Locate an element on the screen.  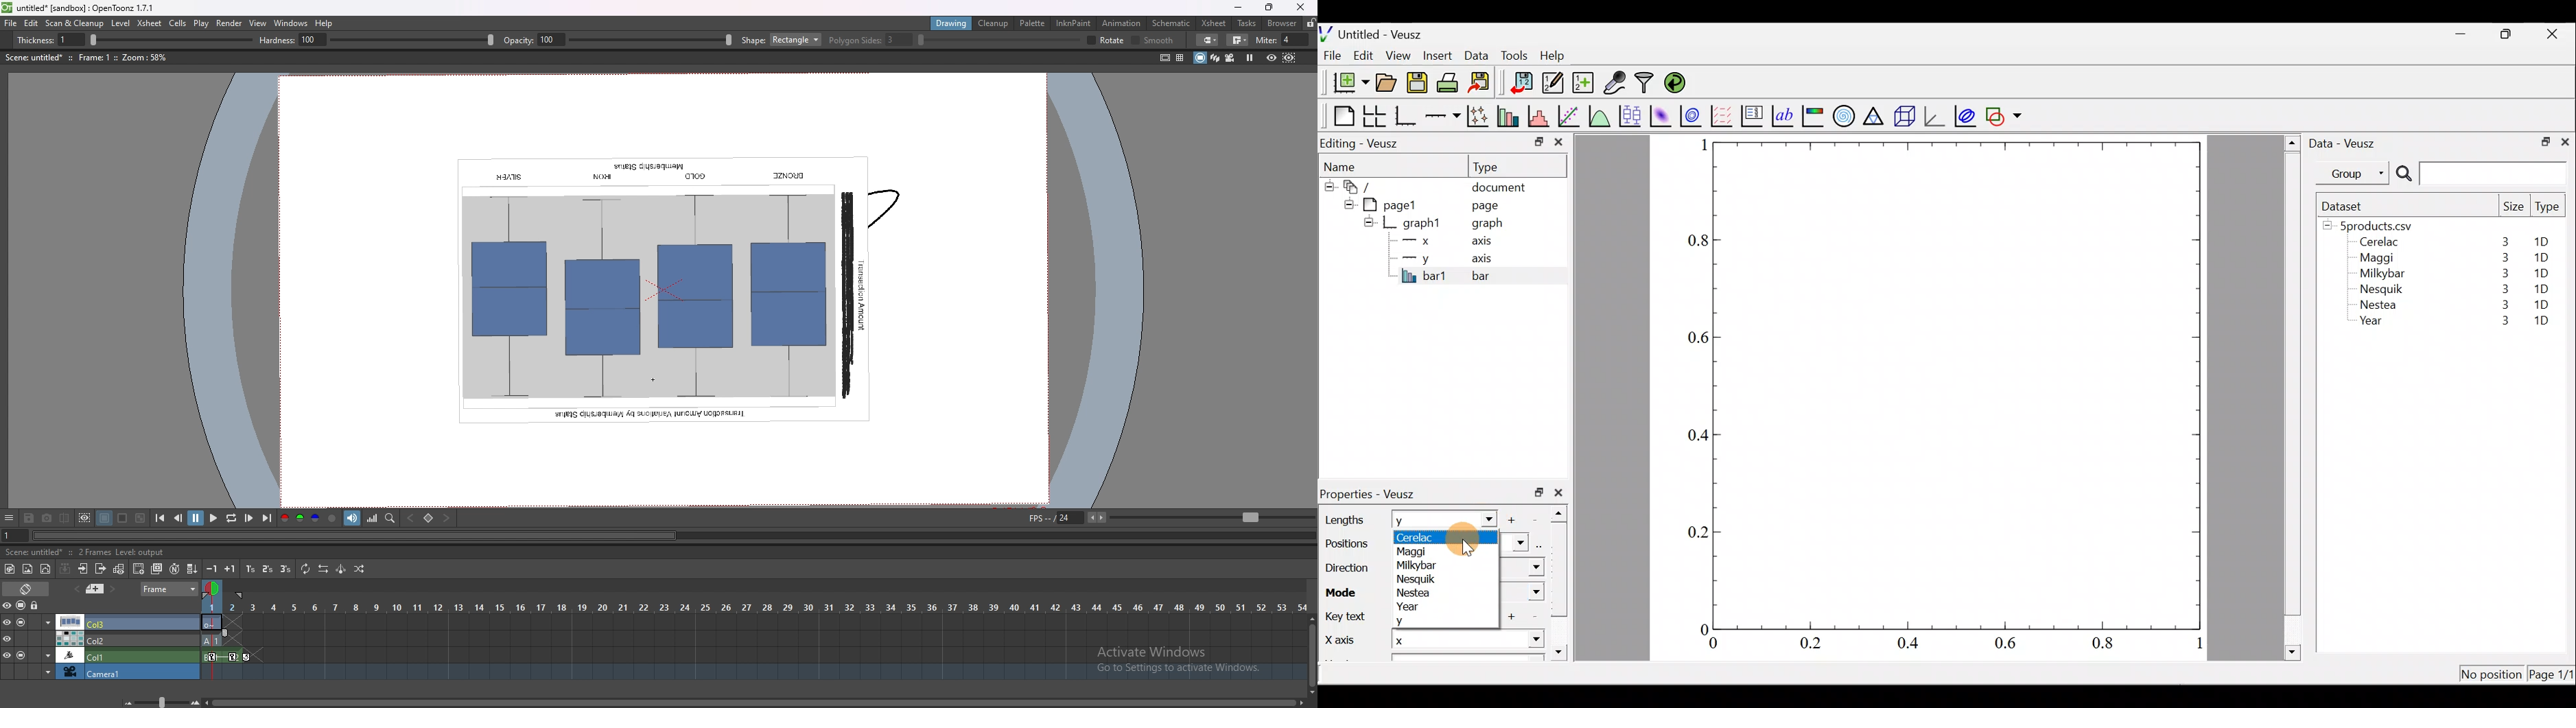
0.2 is located at coordinates (1699, 531).